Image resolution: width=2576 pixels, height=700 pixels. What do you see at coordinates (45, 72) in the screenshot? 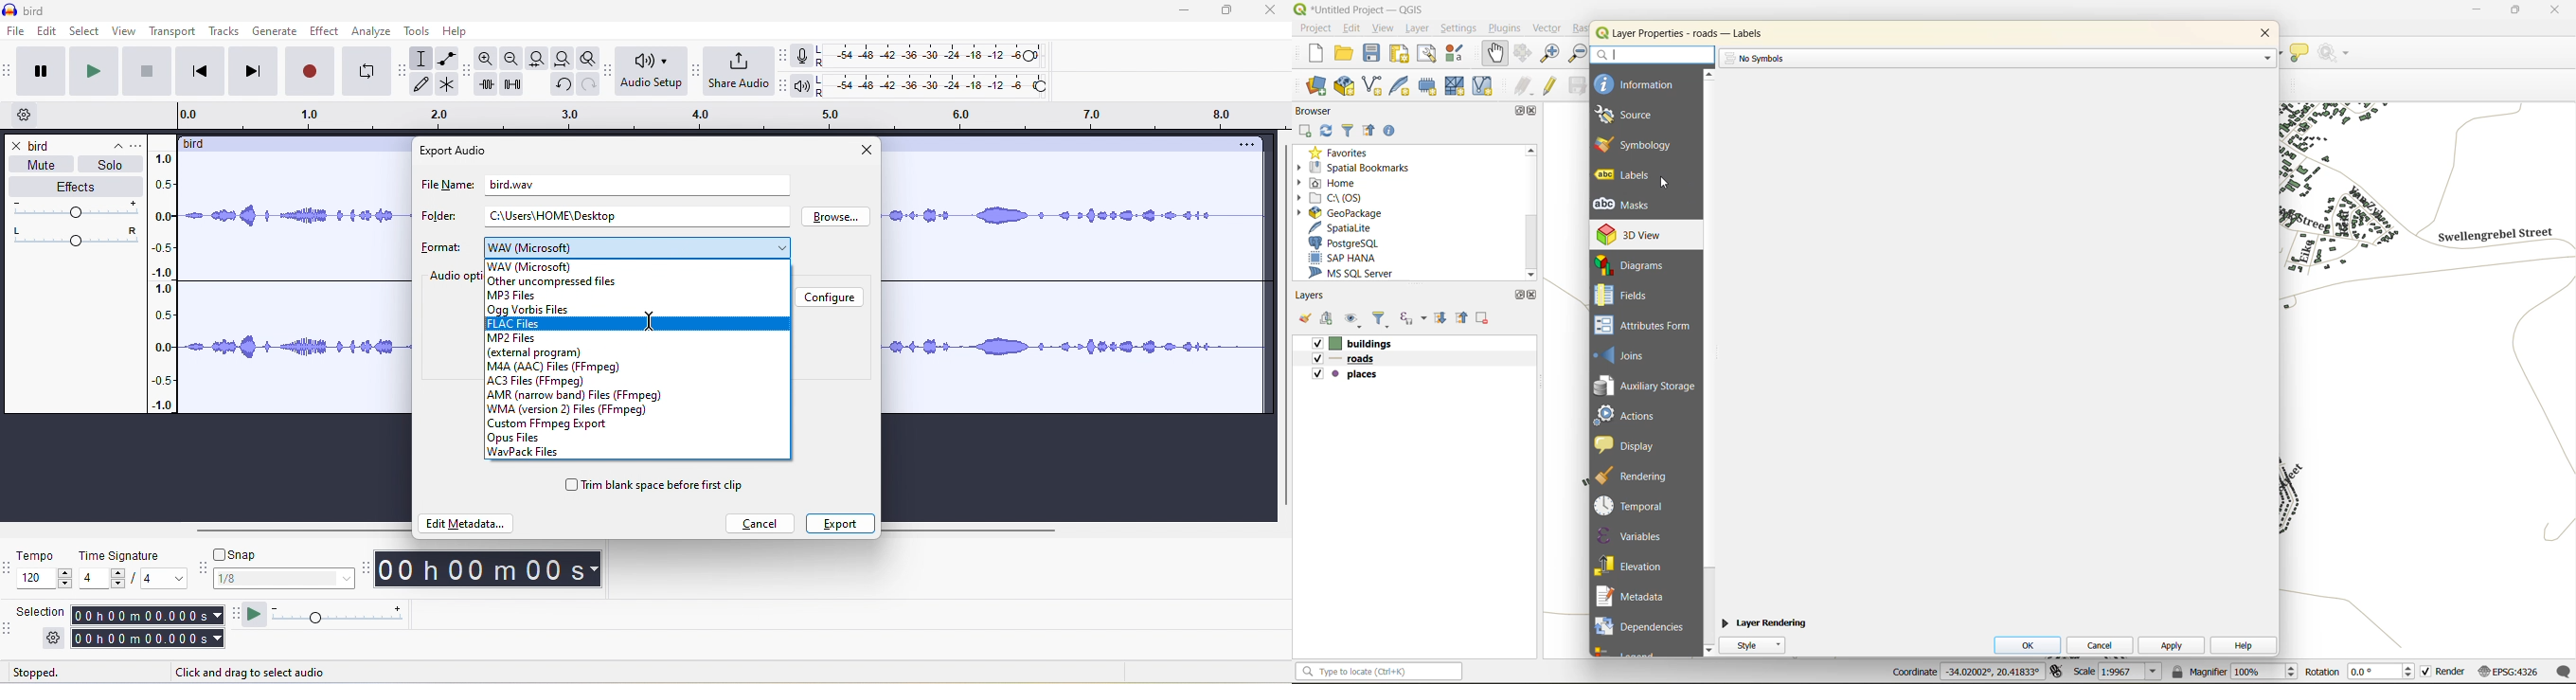
I see `pause` at bounding box center [45, 72].